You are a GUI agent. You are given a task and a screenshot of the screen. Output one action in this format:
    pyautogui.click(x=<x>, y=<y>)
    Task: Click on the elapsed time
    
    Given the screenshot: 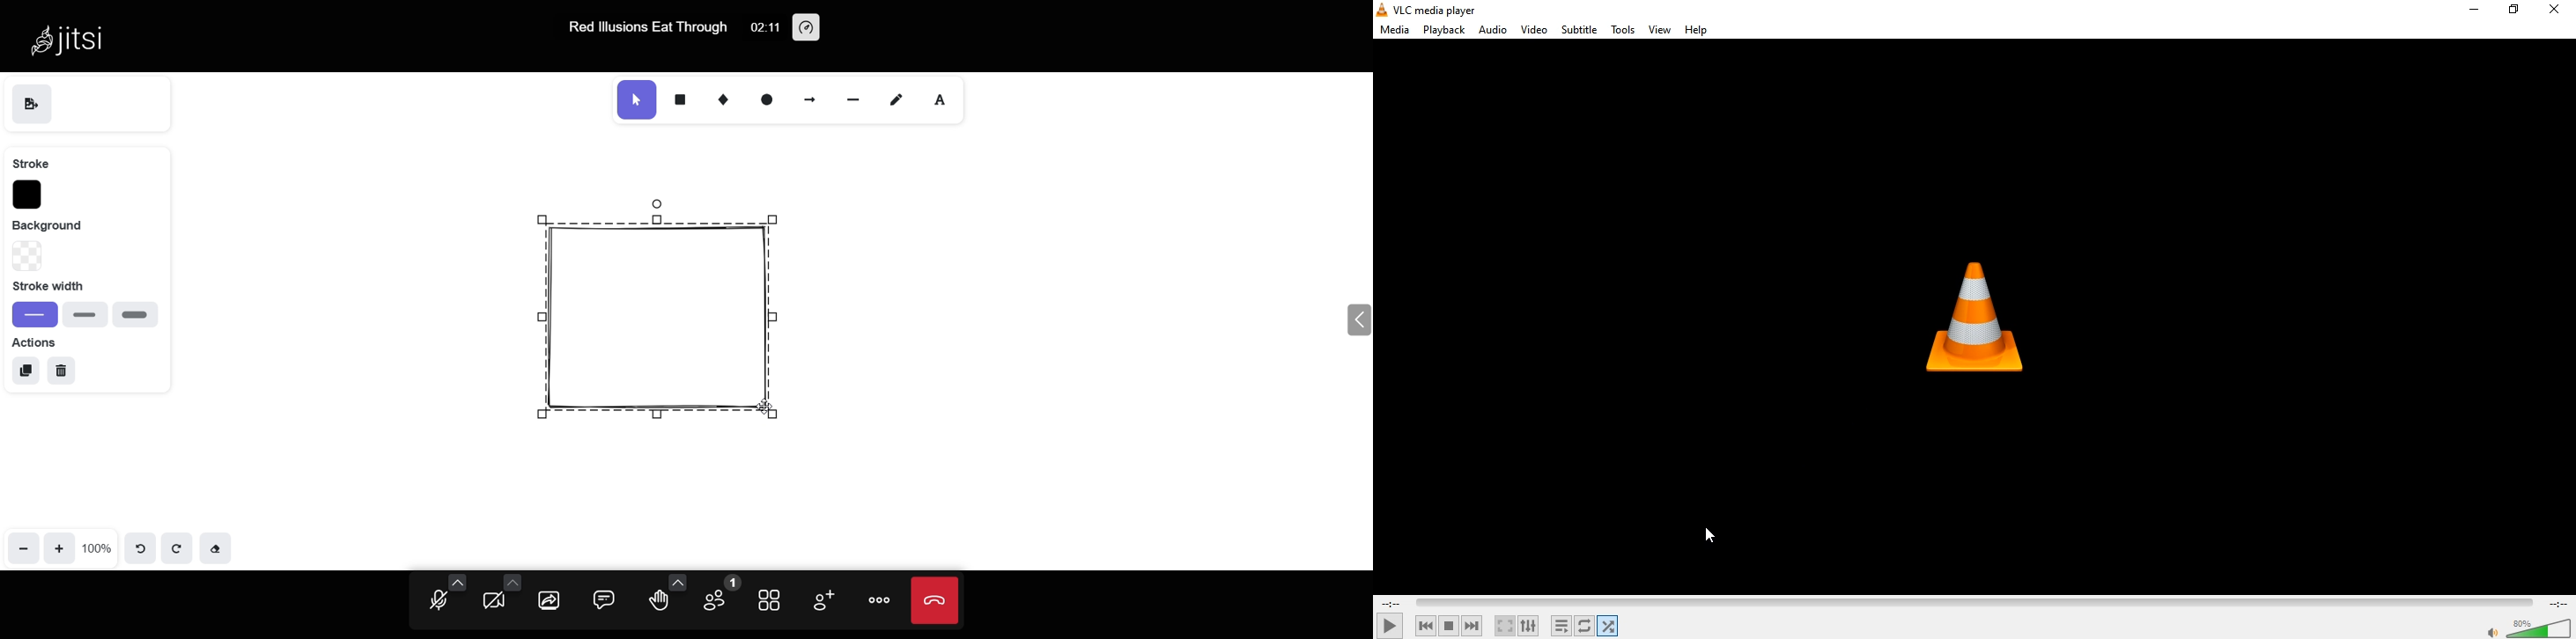 What is the action you would take?
    pyautogui.click(x=1391, y=603)
    